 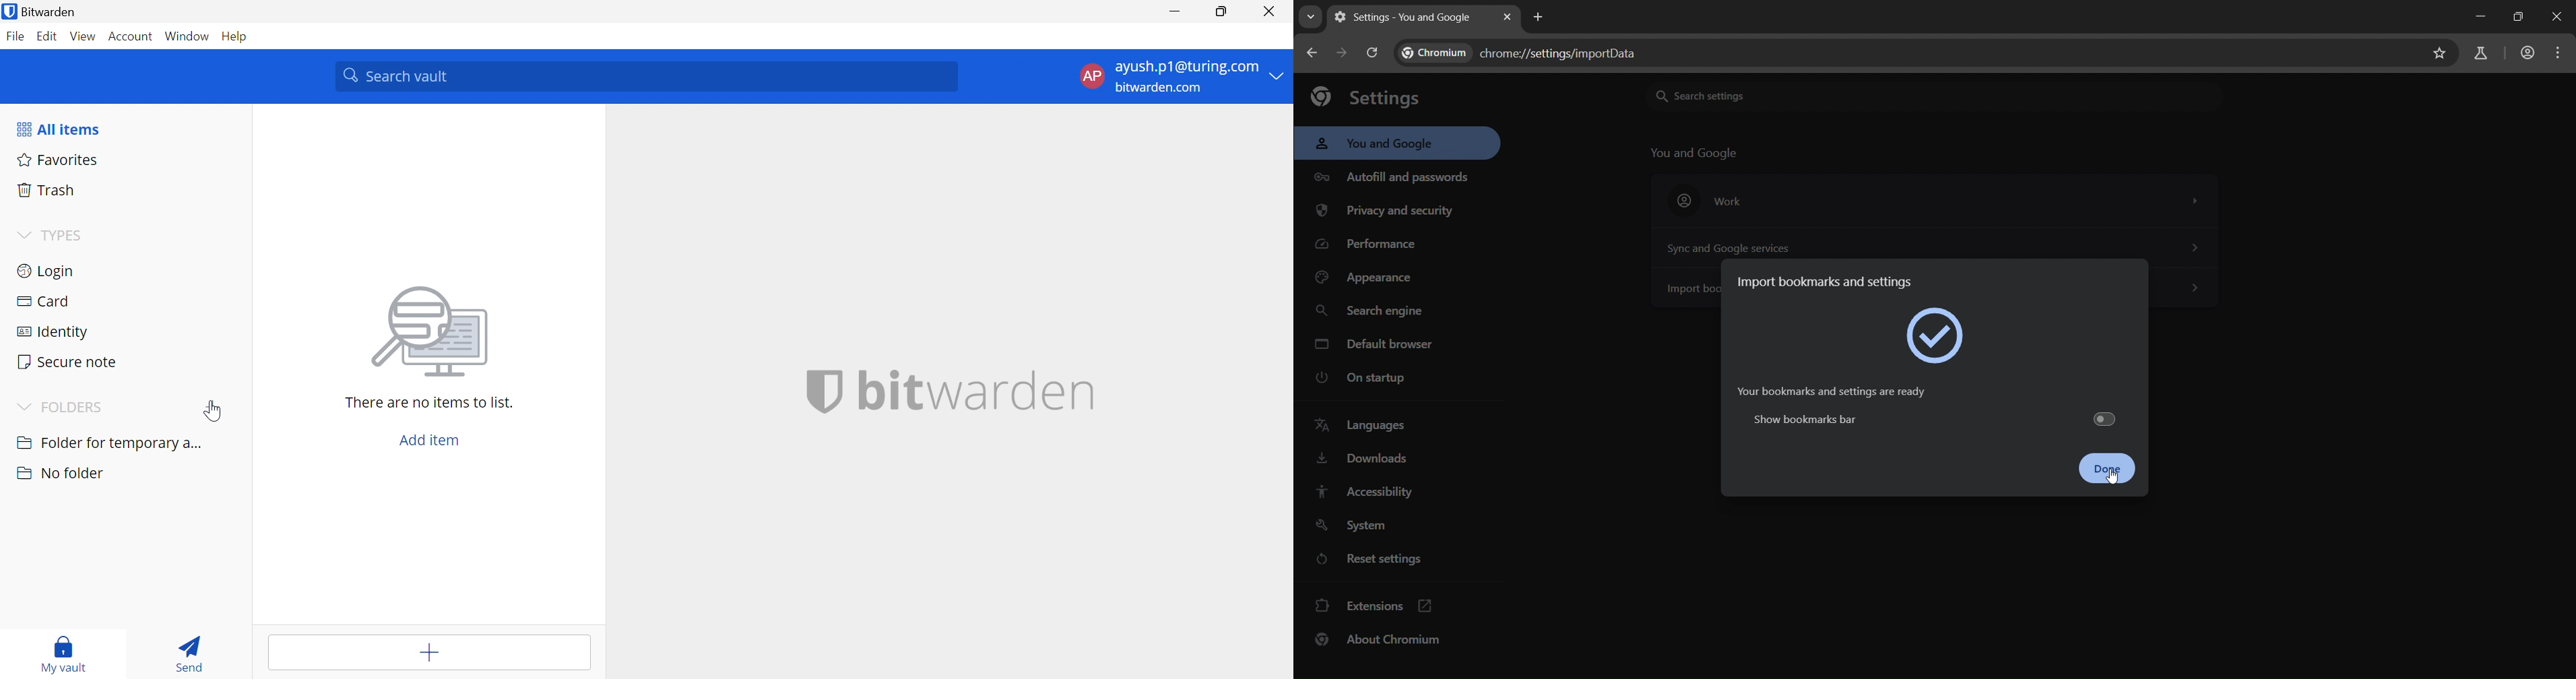 What do you see at coordinates (53, 333) in the screenshot?
I see `Identity` at bounding box center [53, 333].